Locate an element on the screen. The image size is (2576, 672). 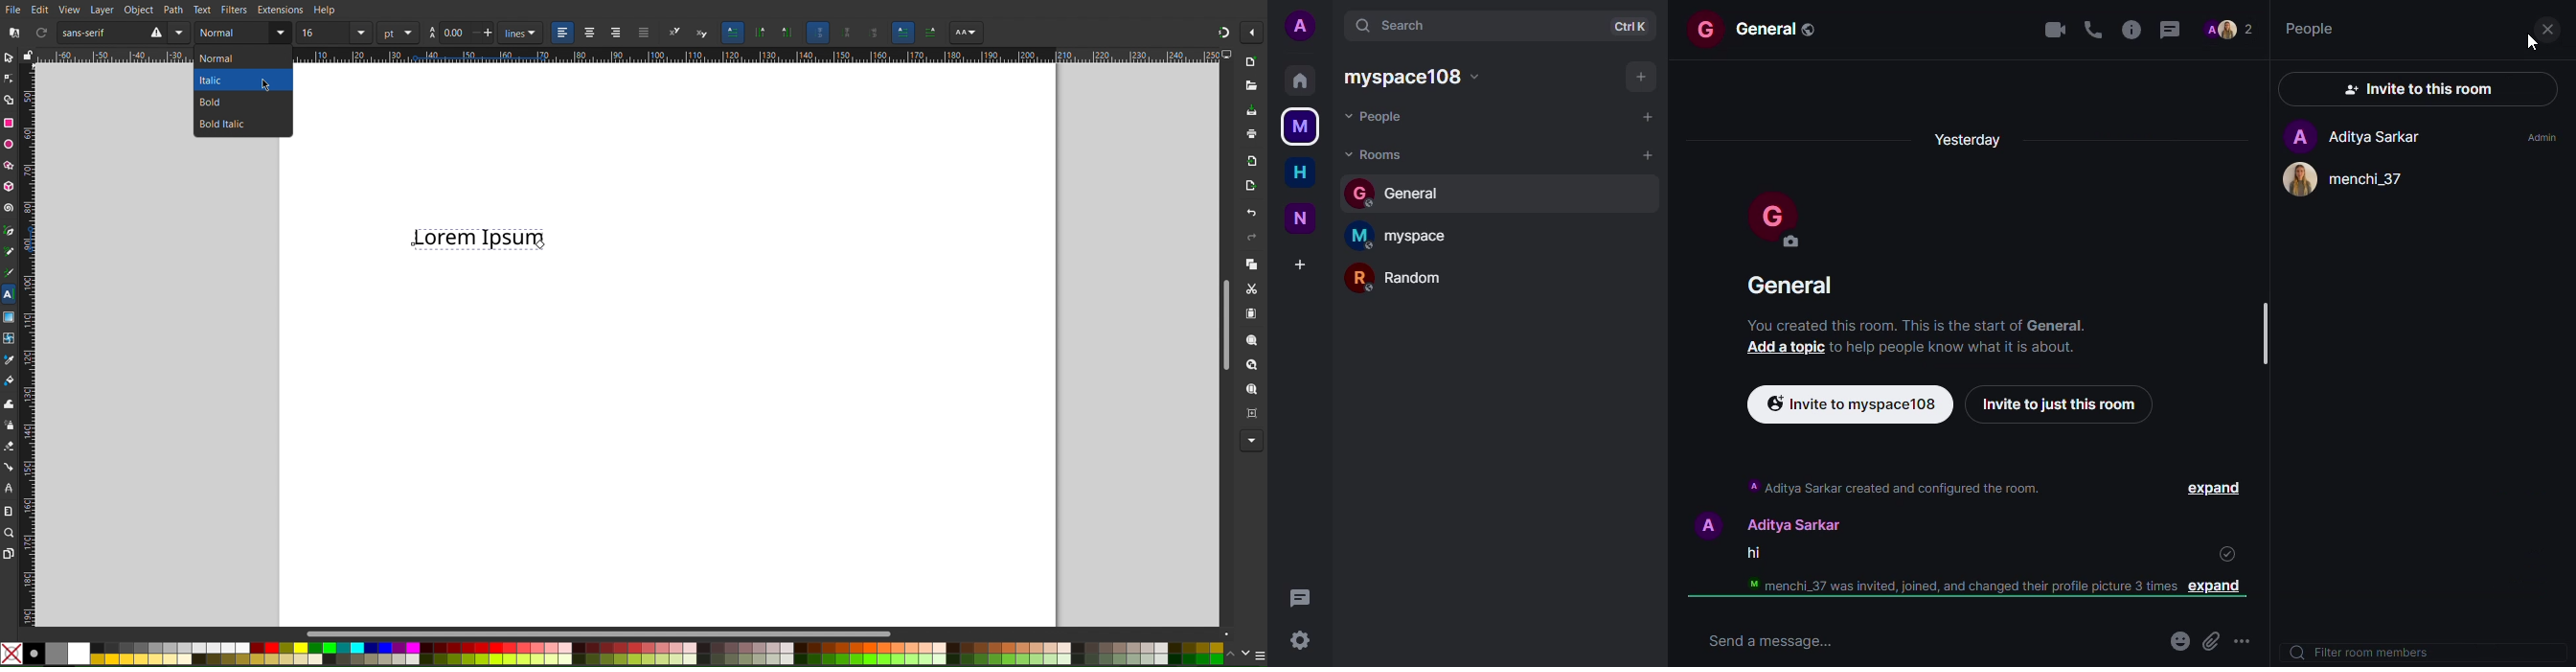
More Options is located at coordinates (1250, 441).